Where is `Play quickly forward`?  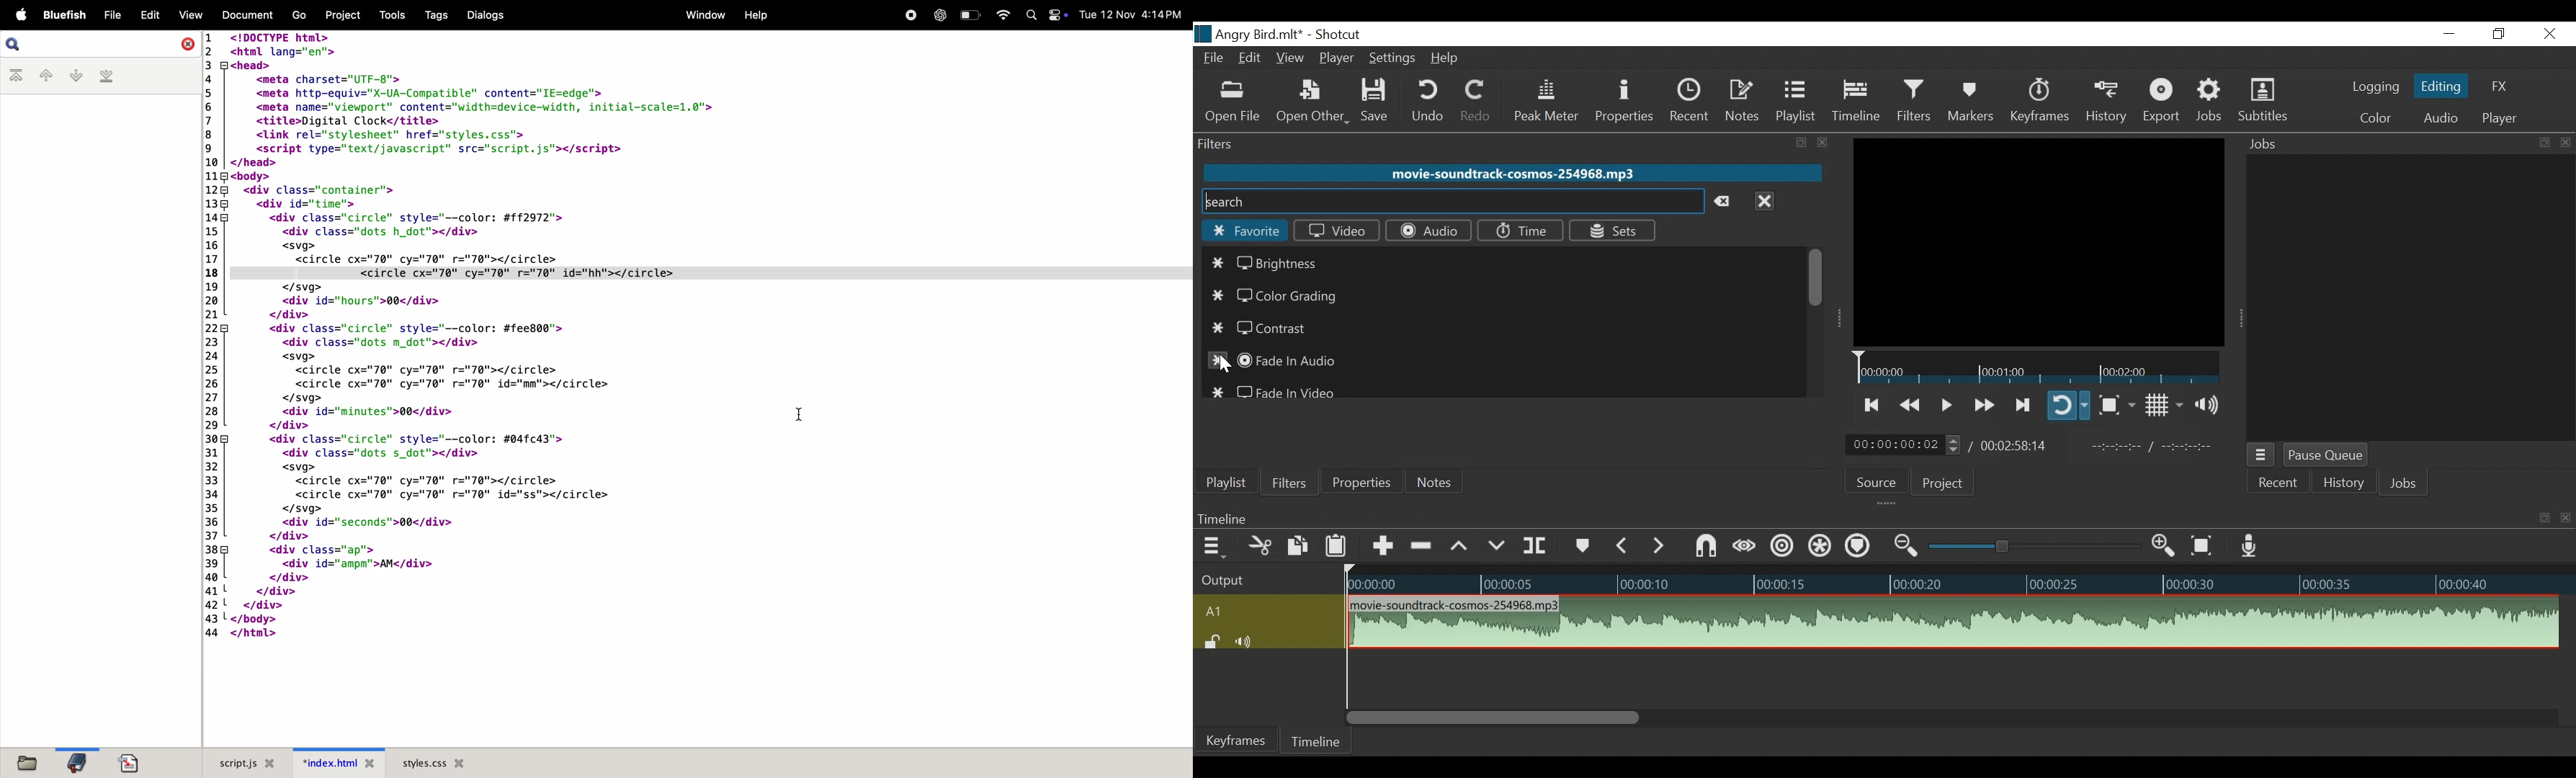
Play quickly forward is located at coordinates (1982, 404).